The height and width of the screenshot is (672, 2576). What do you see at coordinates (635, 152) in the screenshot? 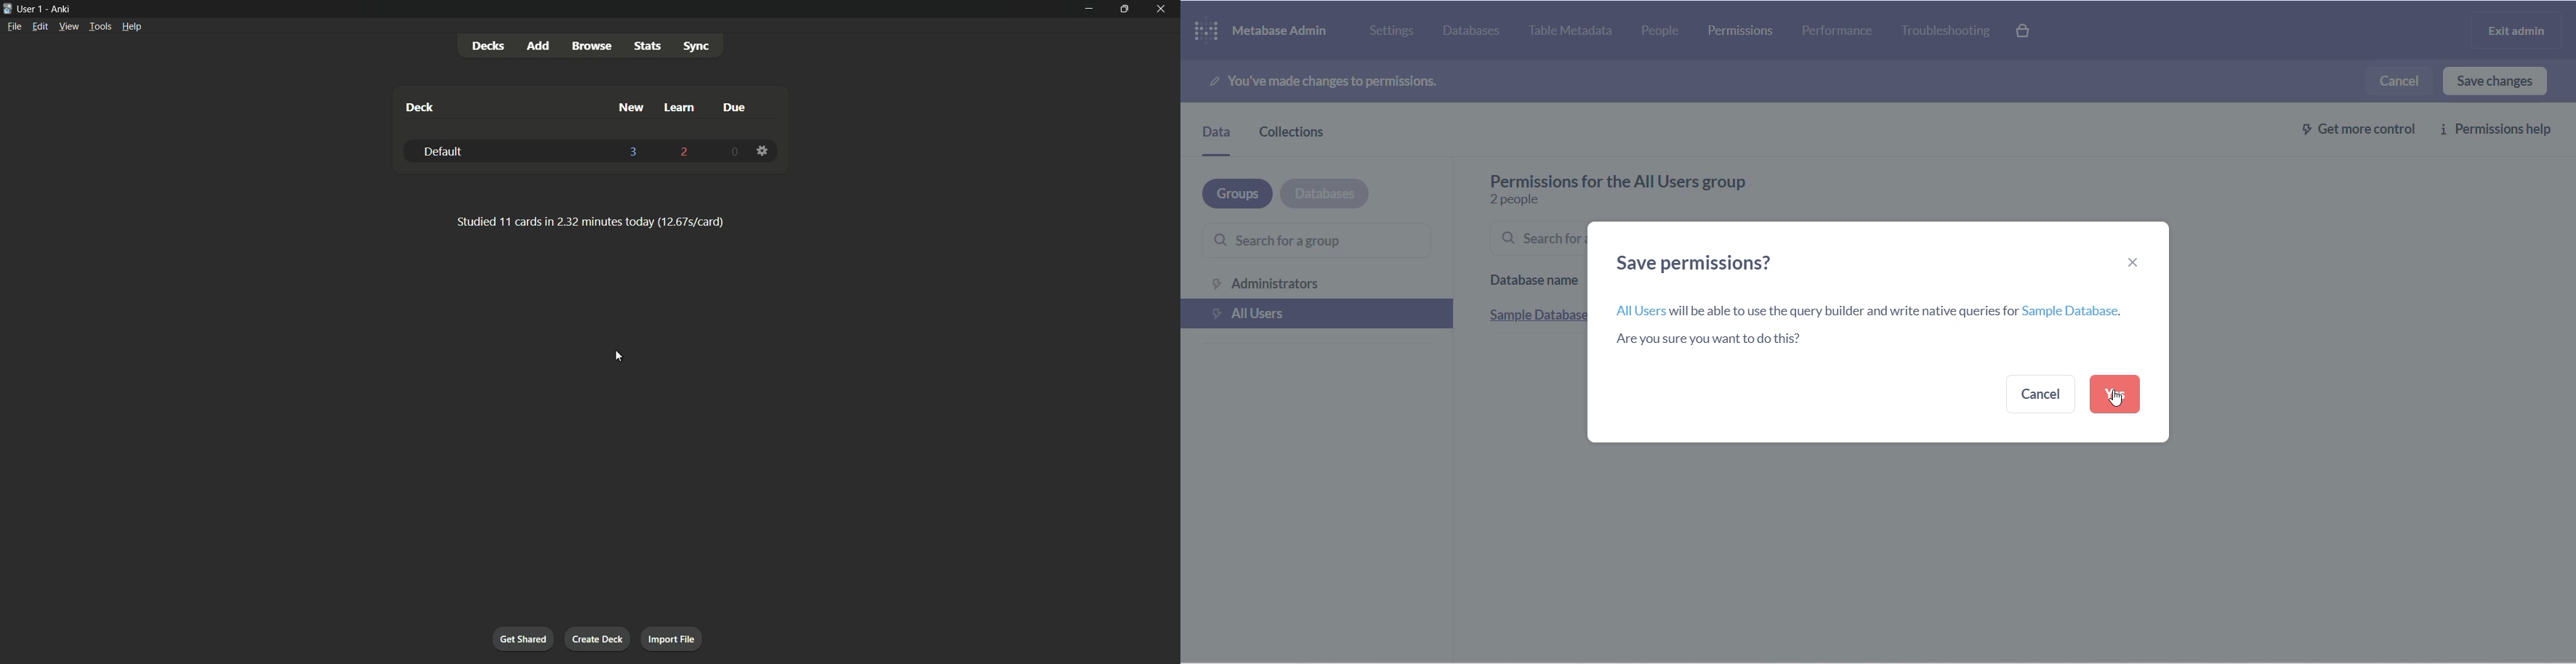
I see `3` at bounding box center [635, 152].